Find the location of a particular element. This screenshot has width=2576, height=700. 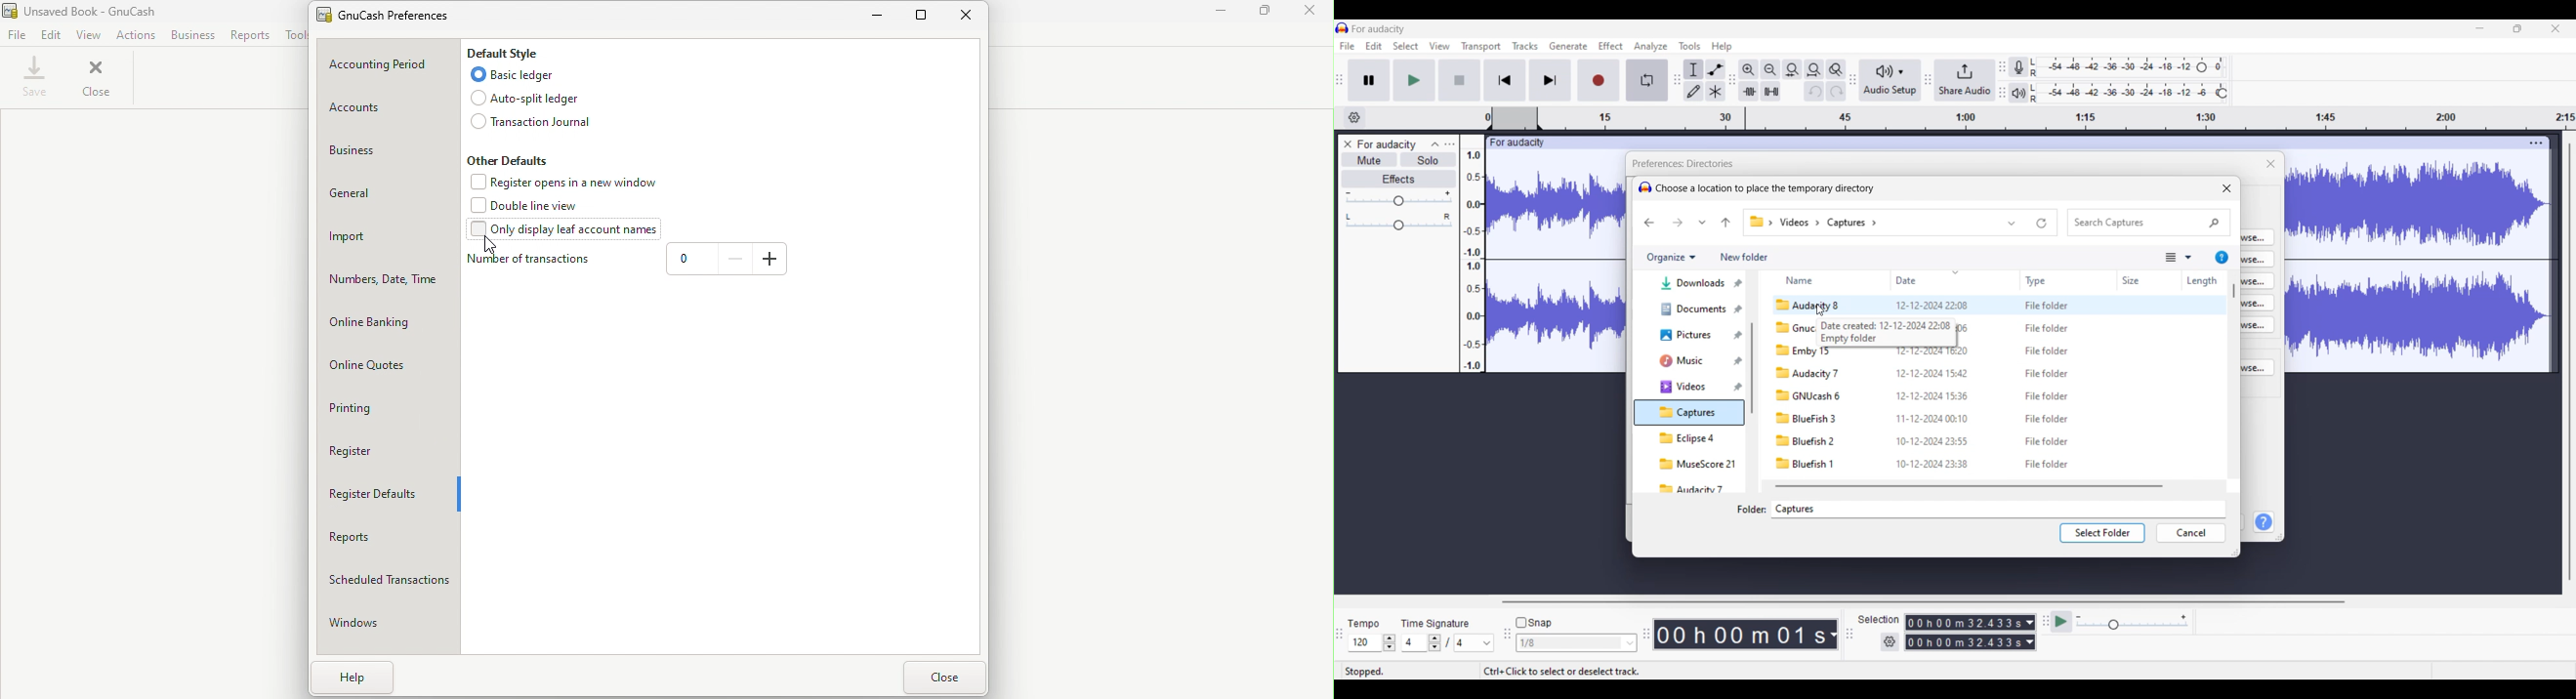

Envelop tool is located at coordinates (1716, 70).